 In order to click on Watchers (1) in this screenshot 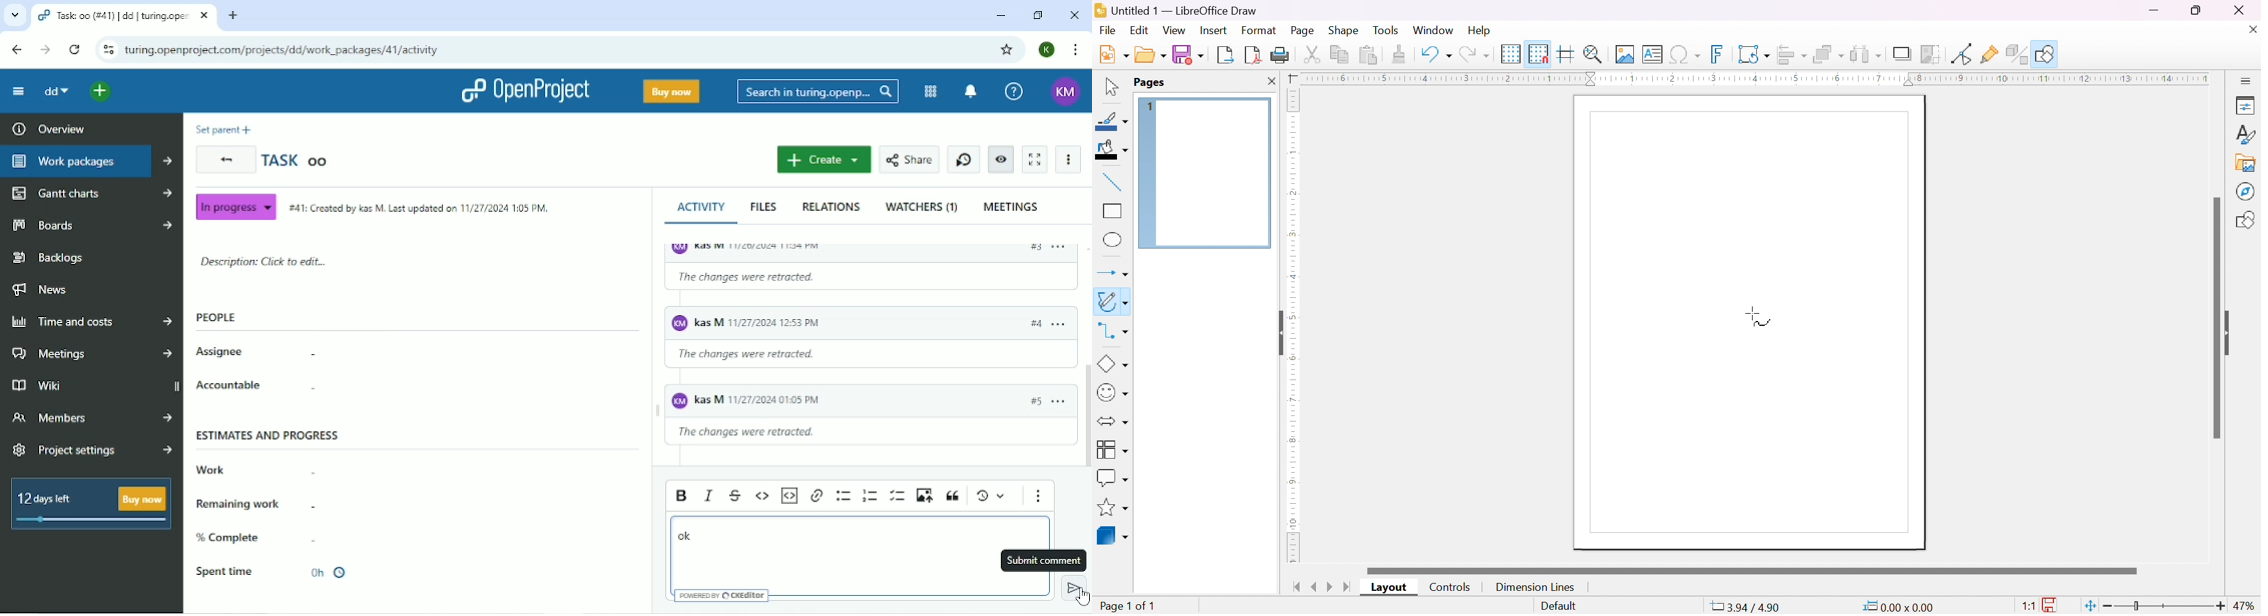, I will do `click(921, 208)`.